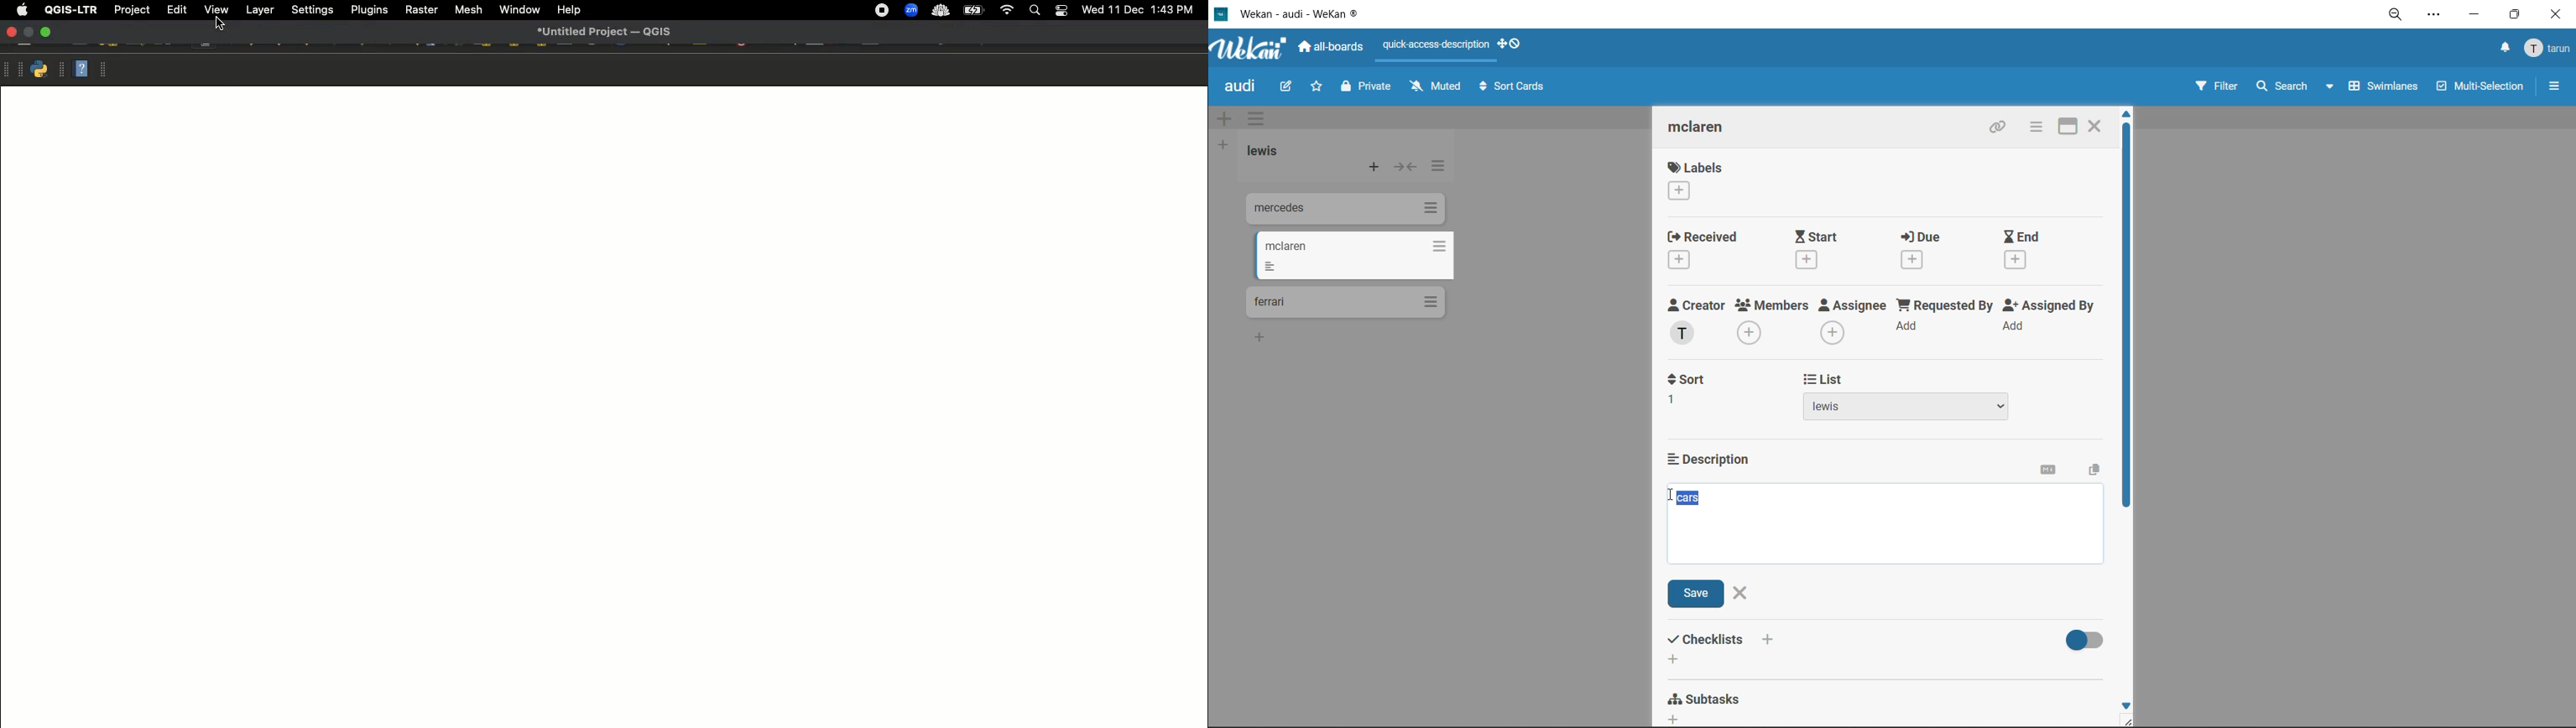  What do you see at coordinates (8, 70) in the screenshot?
I see `` at bounding box center [8, 70].